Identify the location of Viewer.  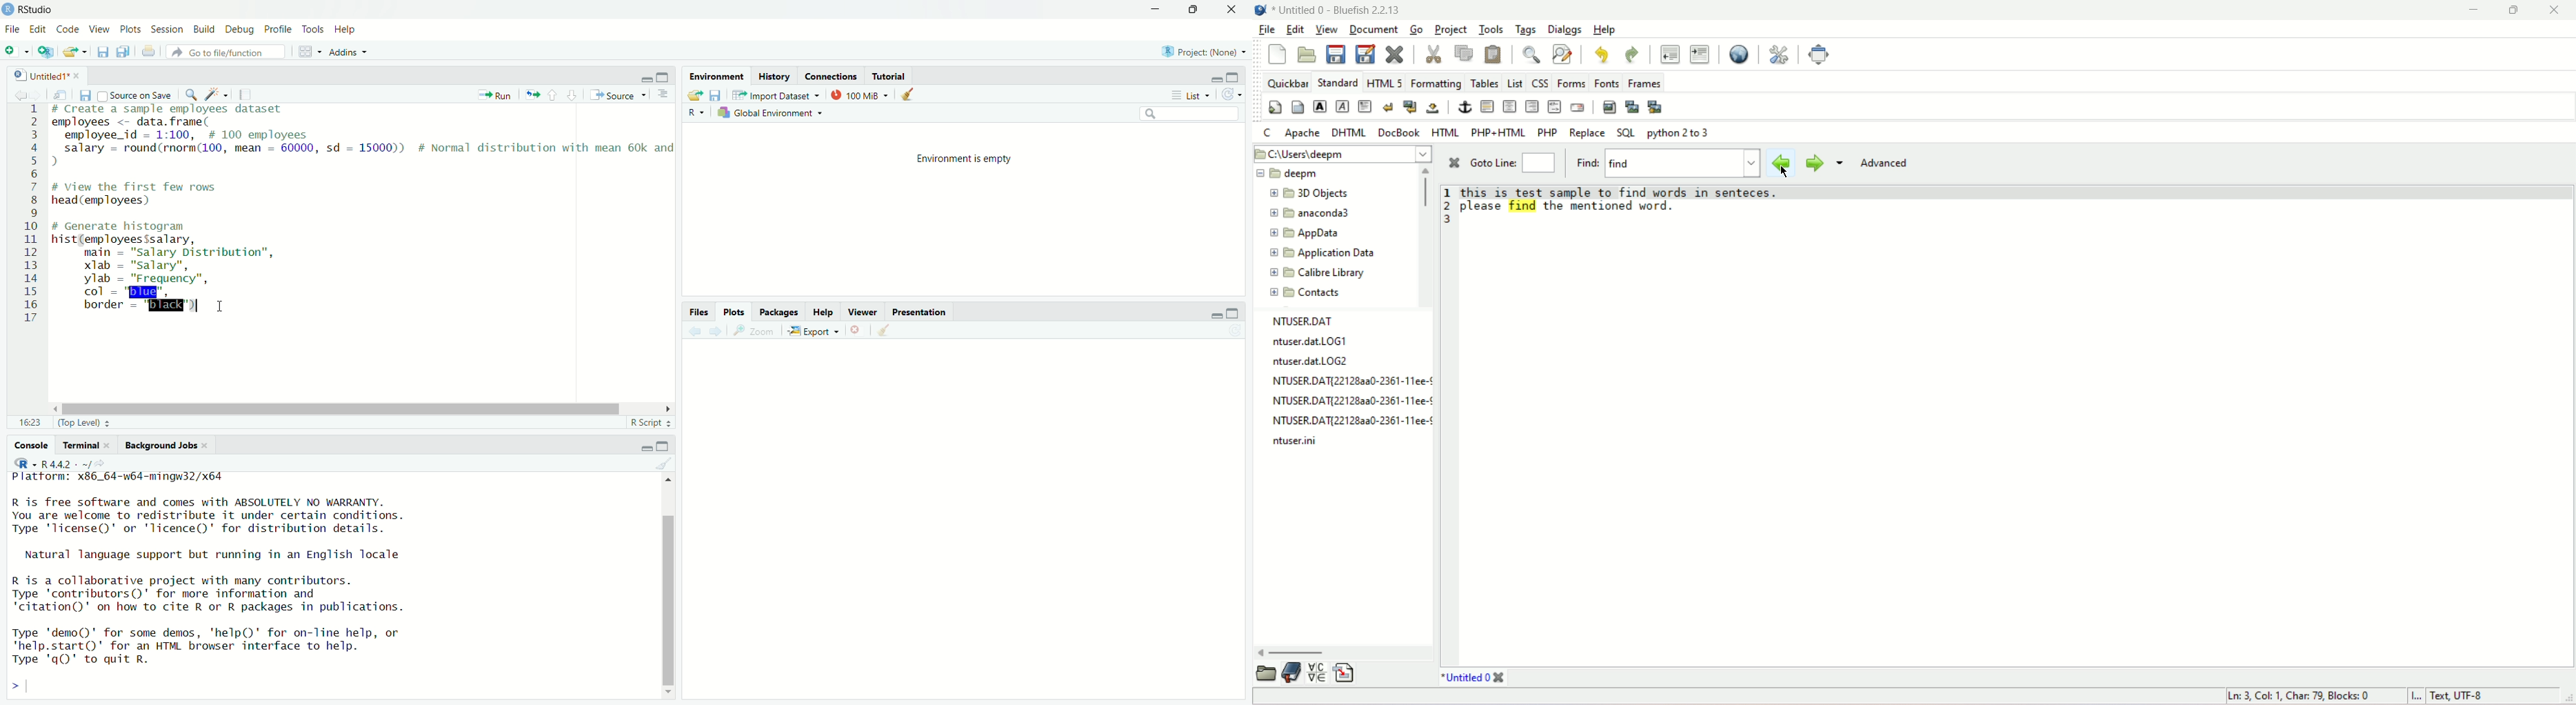
(863, 311).